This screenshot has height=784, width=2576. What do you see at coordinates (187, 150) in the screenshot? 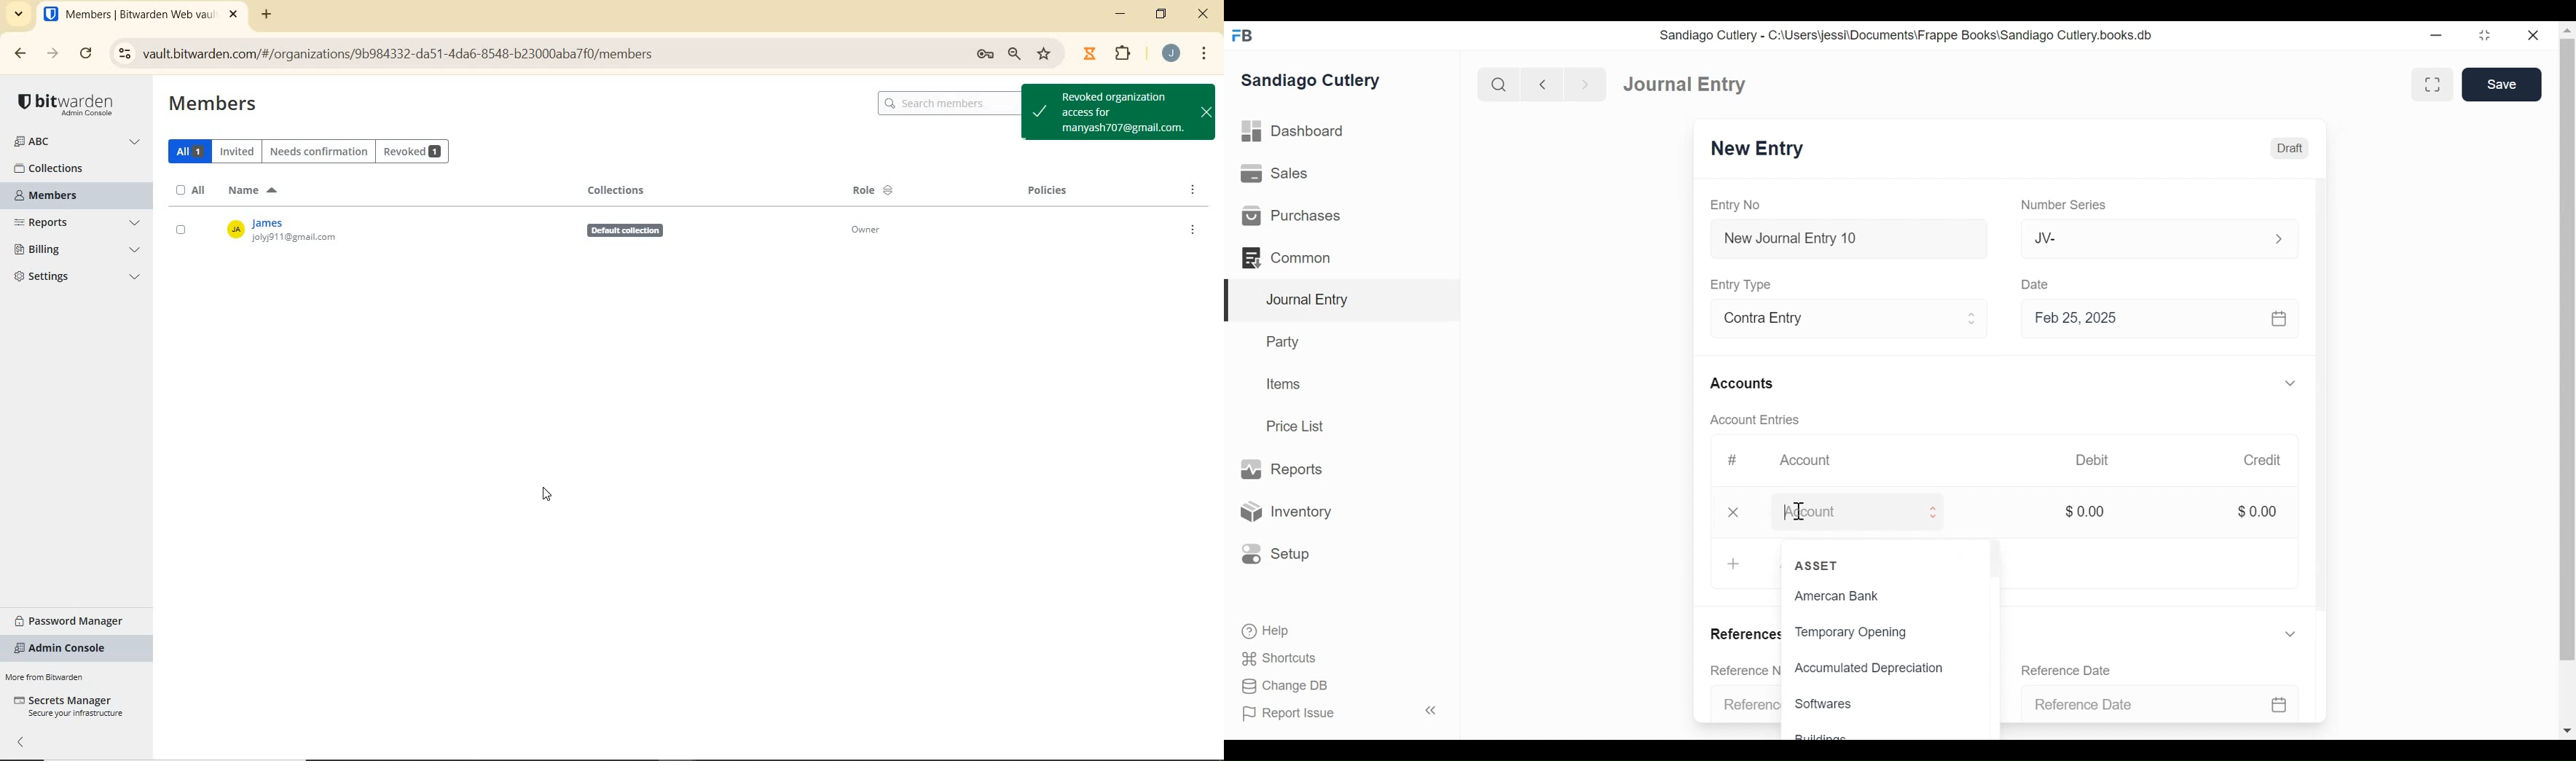
I see `ALL` at bounding box center [187, 150].